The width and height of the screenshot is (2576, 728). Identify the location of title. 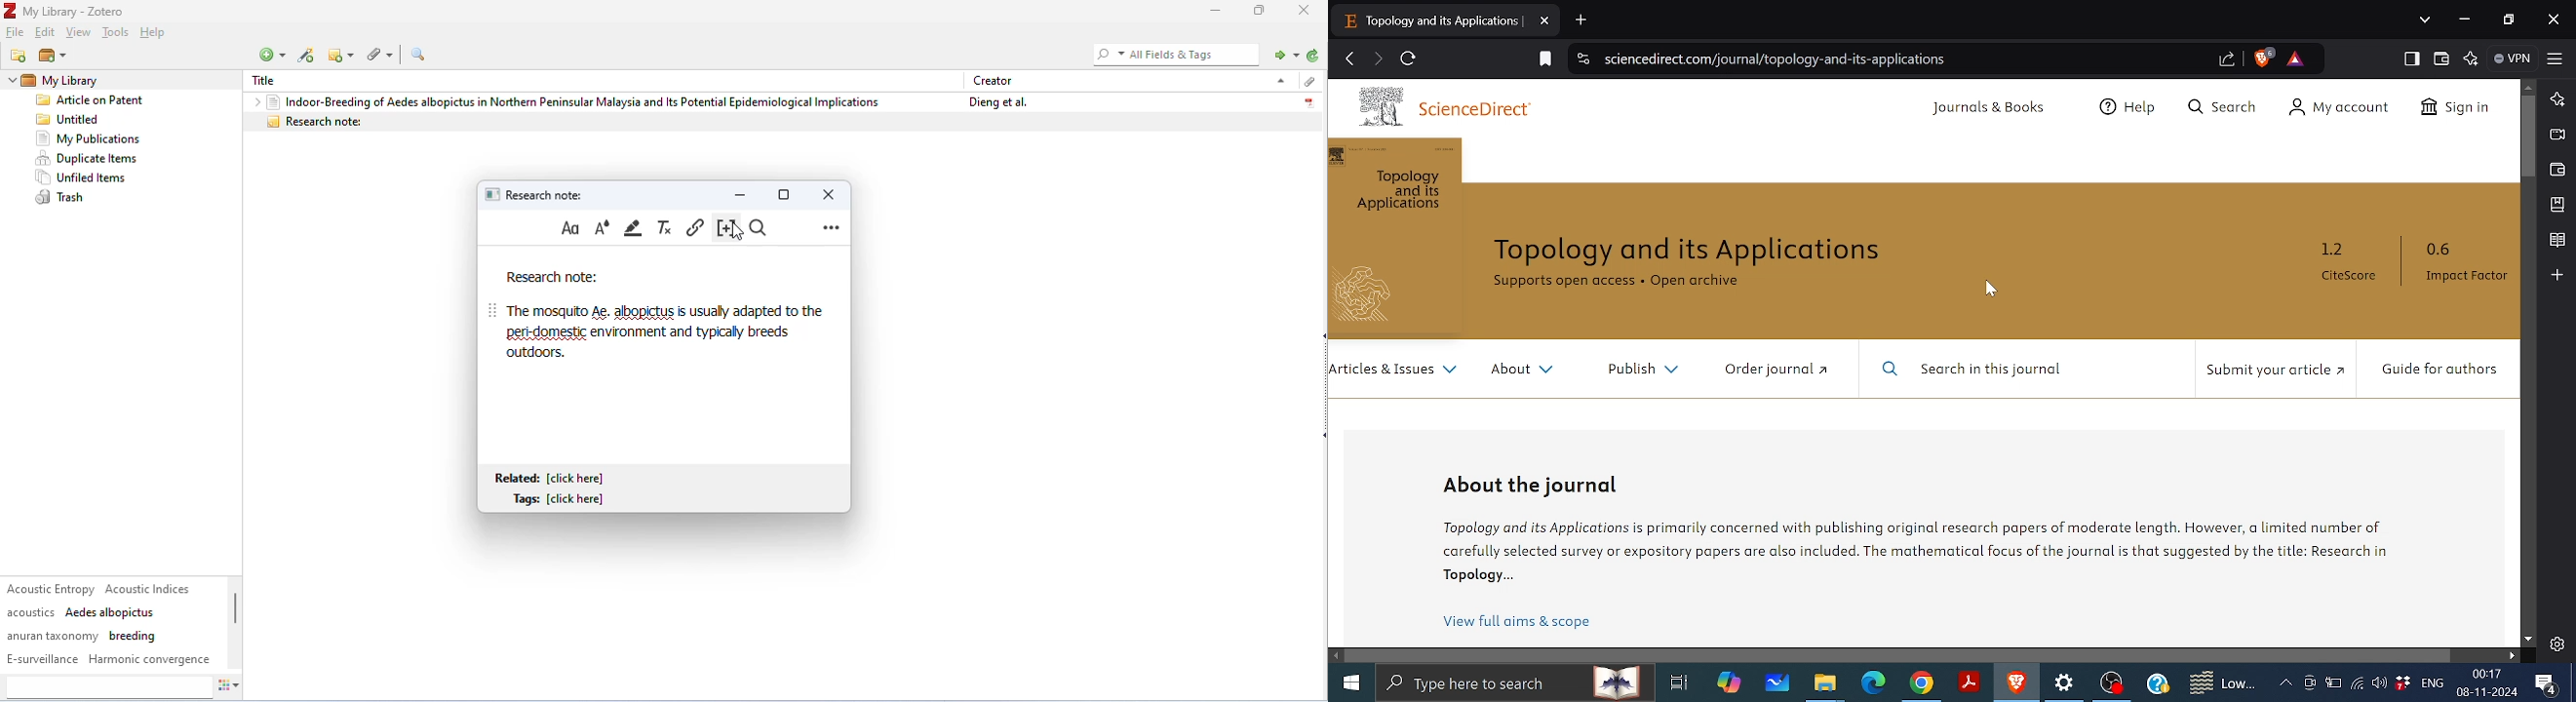
(66, 11).